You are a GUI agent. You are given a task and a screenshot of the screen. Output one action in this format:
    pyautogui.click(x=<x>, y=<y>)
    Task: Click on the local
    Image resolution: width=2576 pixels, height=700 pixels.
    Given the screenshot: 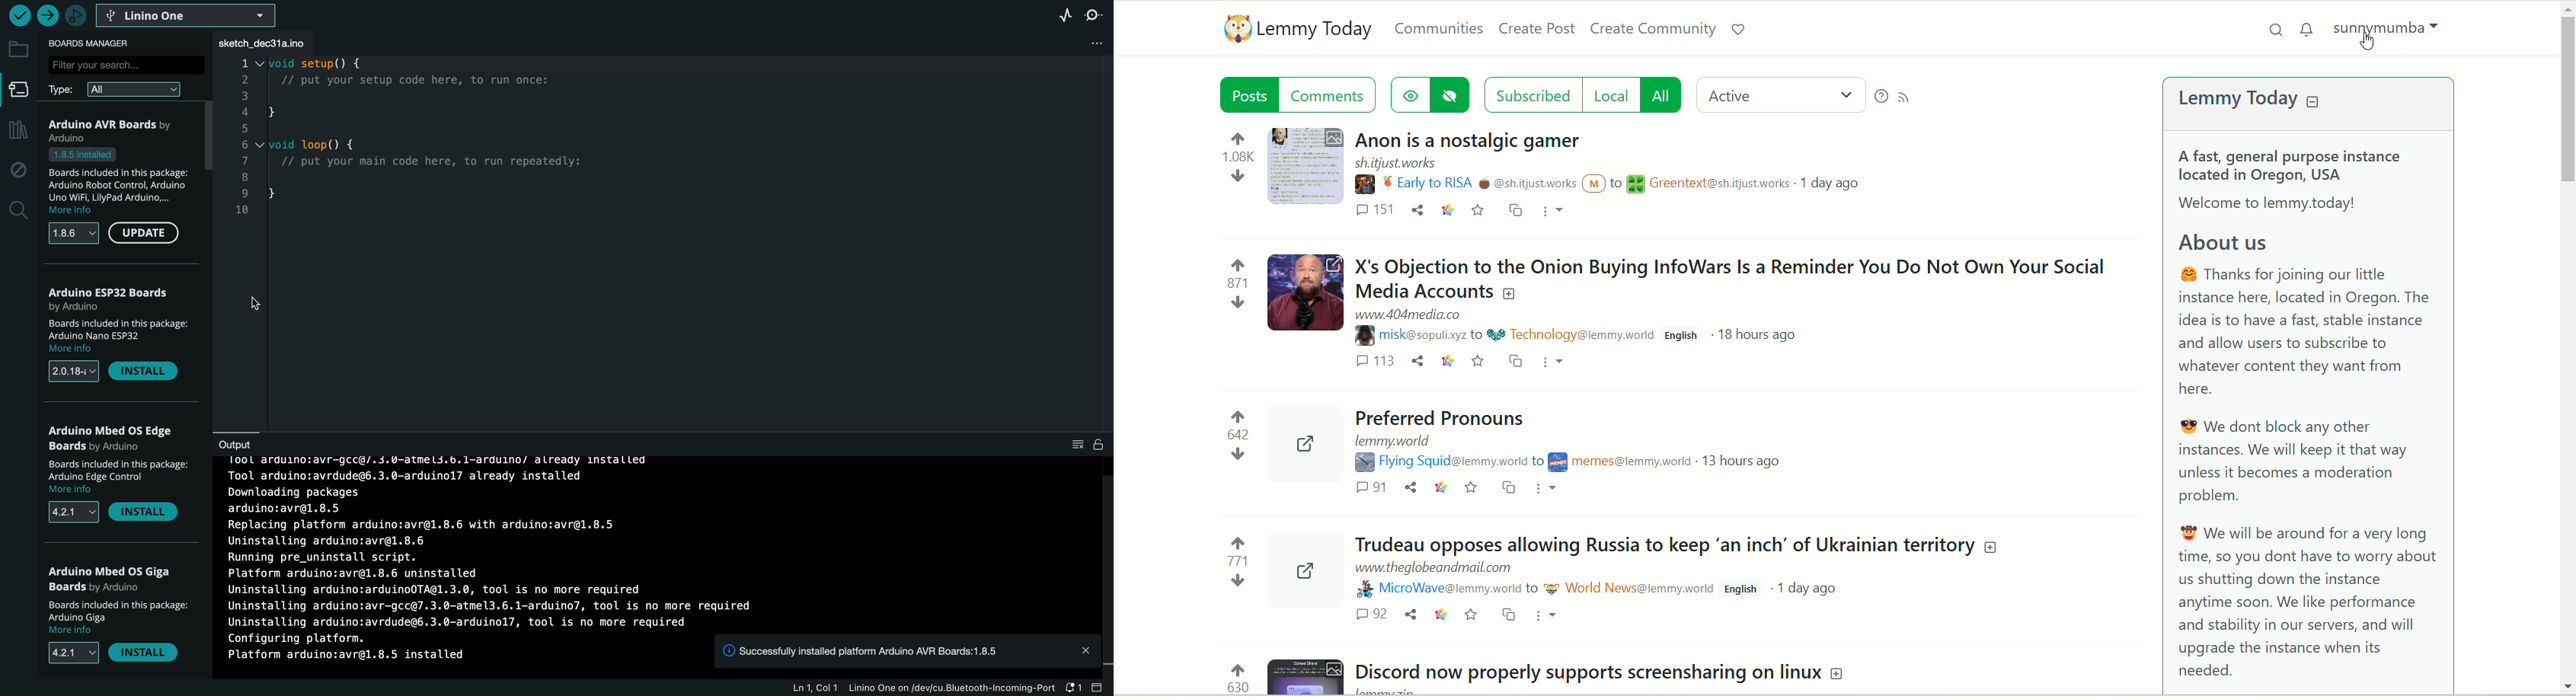 What is the action you would take?
    pyautogui.click(x=1612, y=95)
    